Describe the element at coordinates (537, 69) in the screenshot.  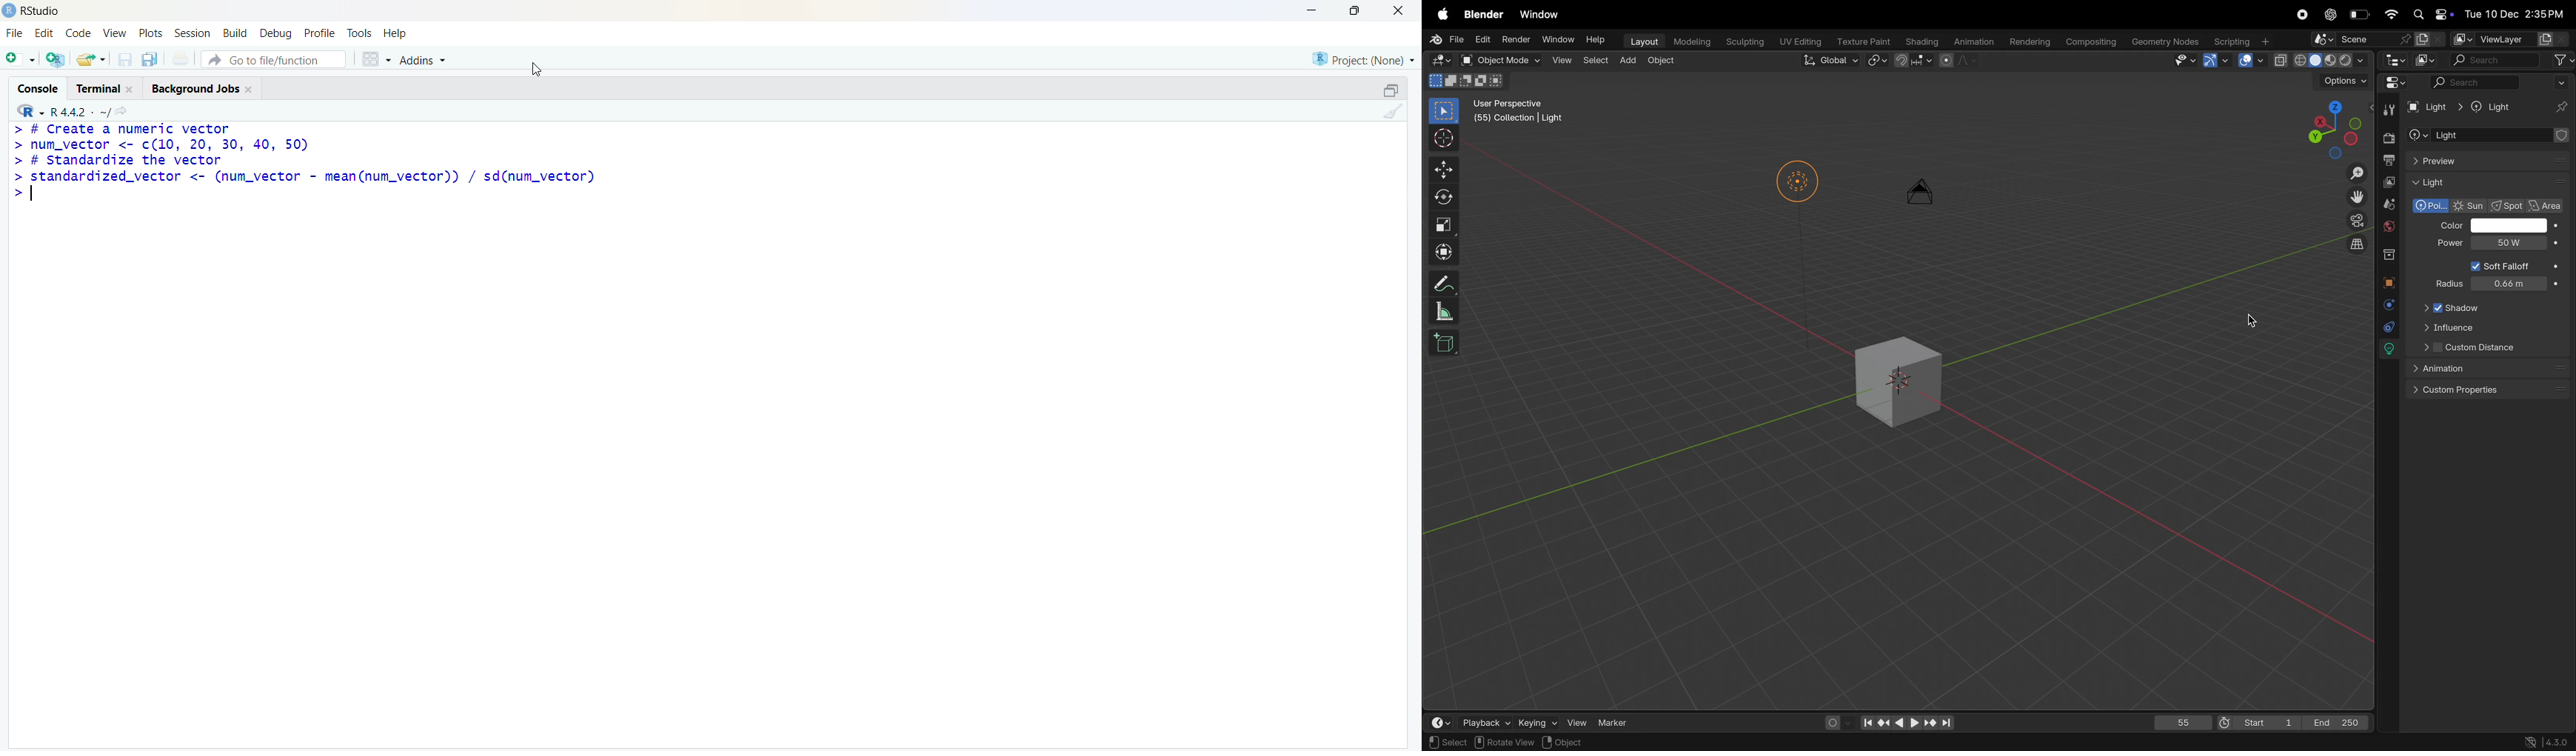
I see `cursor` at that location.